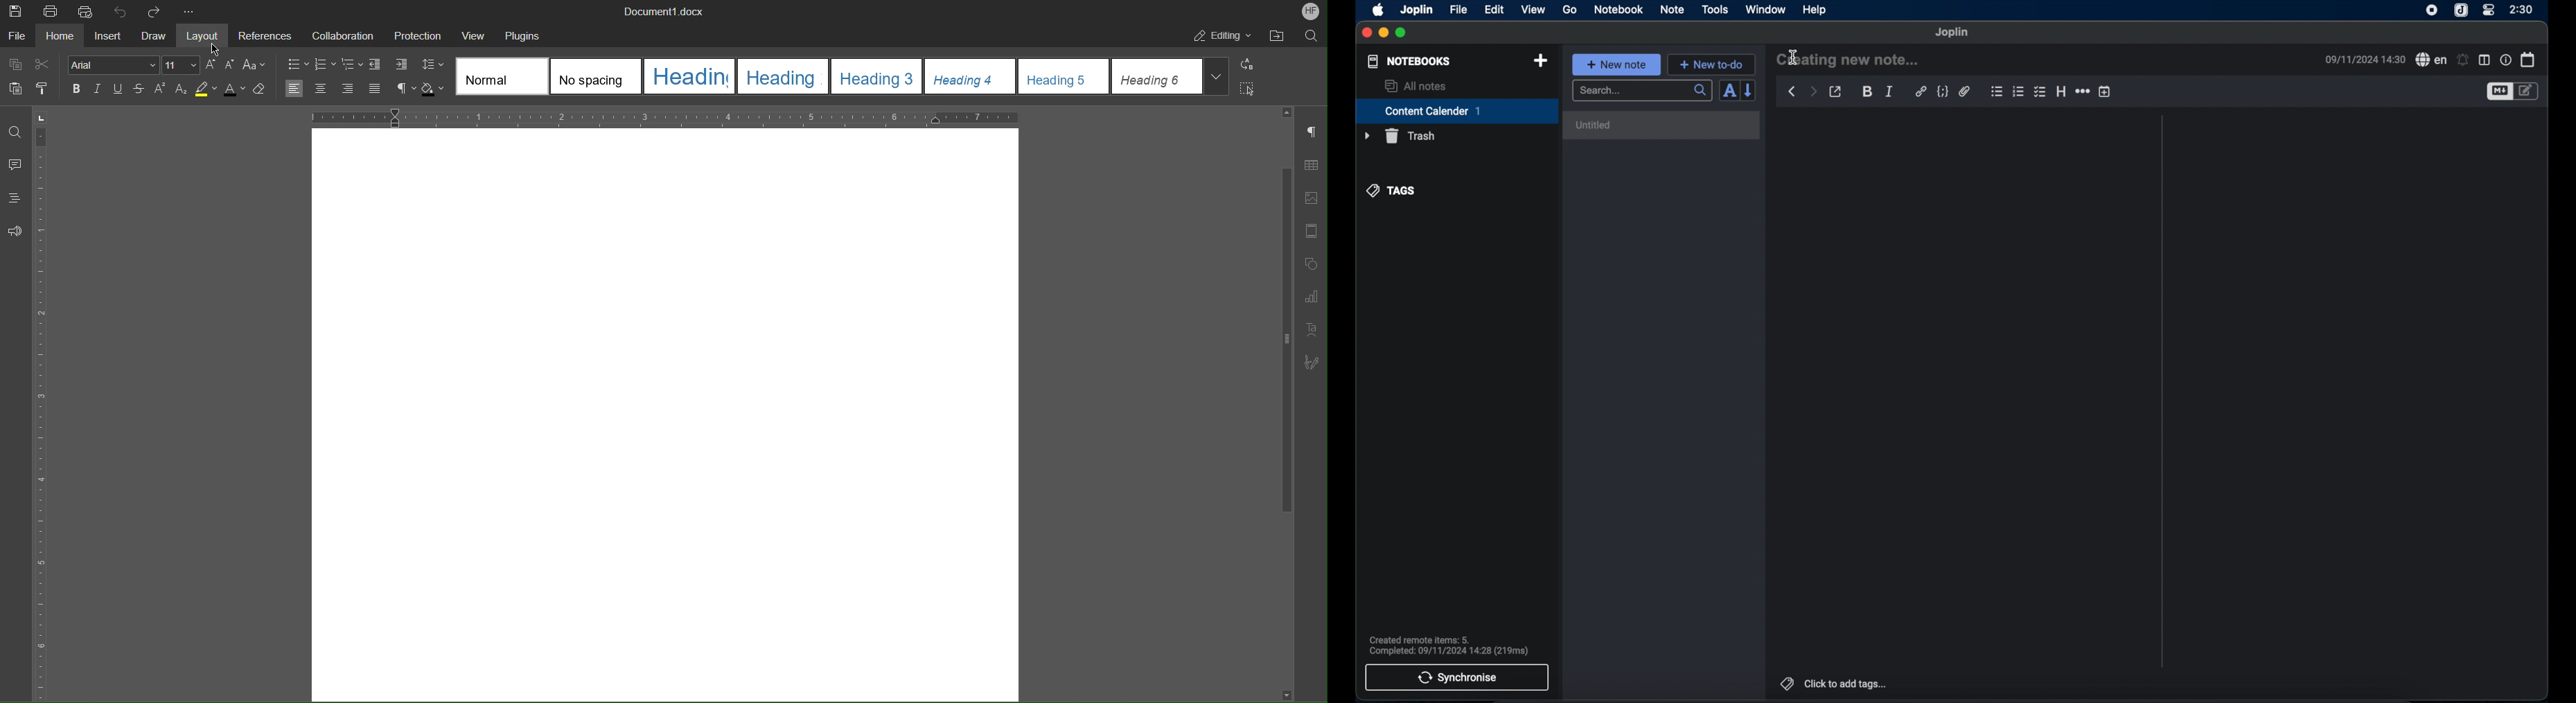  I want to click on back, so click(1793, 92).